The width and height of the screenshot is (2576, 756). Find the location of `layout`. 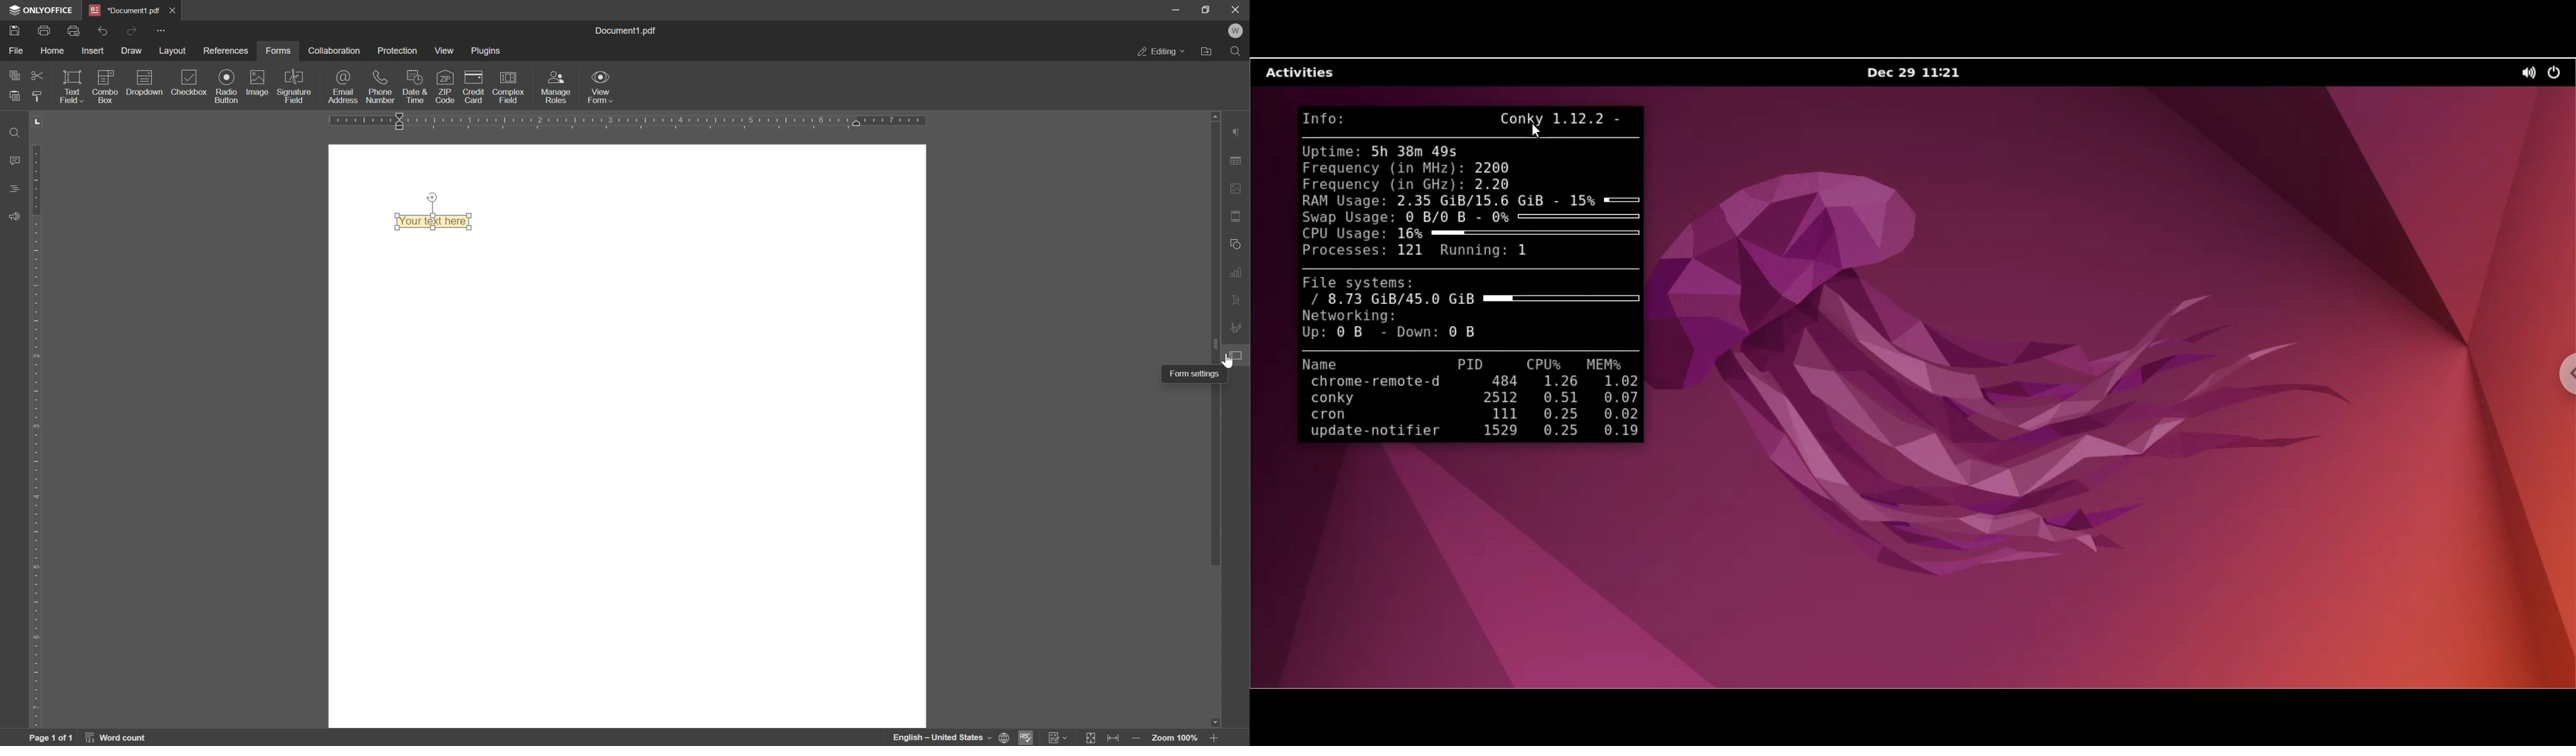

layout is located at coordinates (171, 52).